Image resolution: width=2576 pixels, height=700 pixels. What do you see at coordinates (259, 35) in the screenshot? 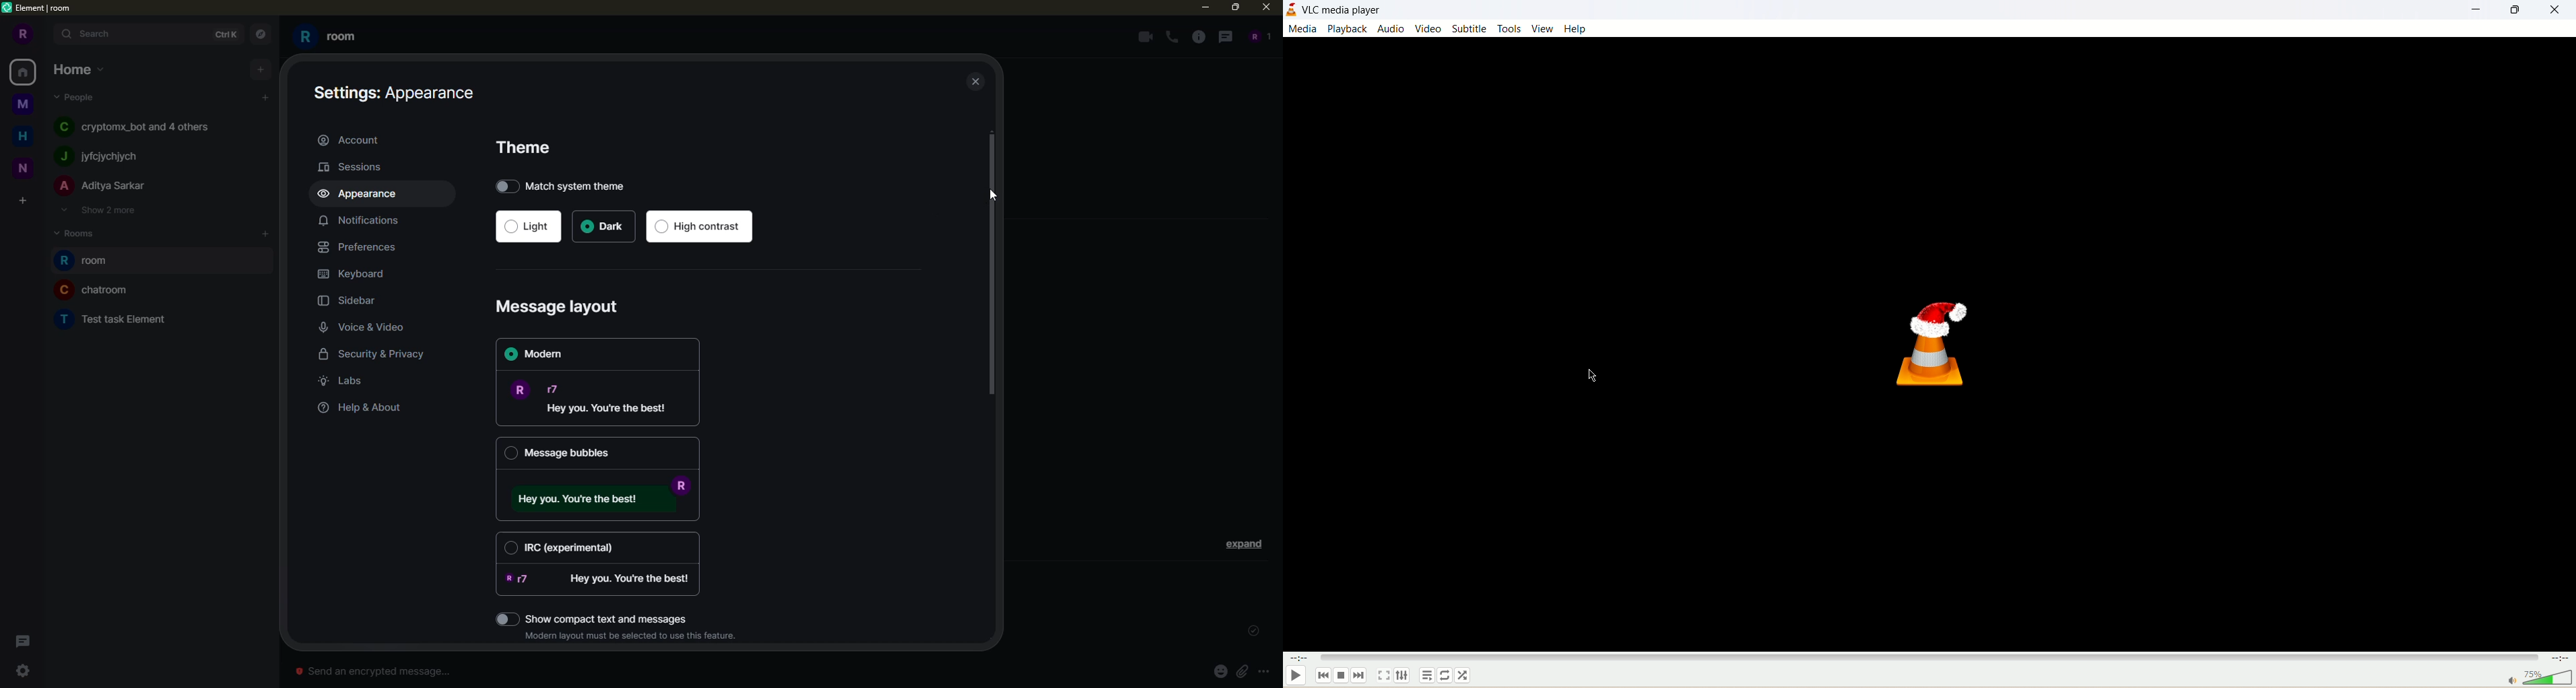
I see `navigator` at bounding box center [259, 35].